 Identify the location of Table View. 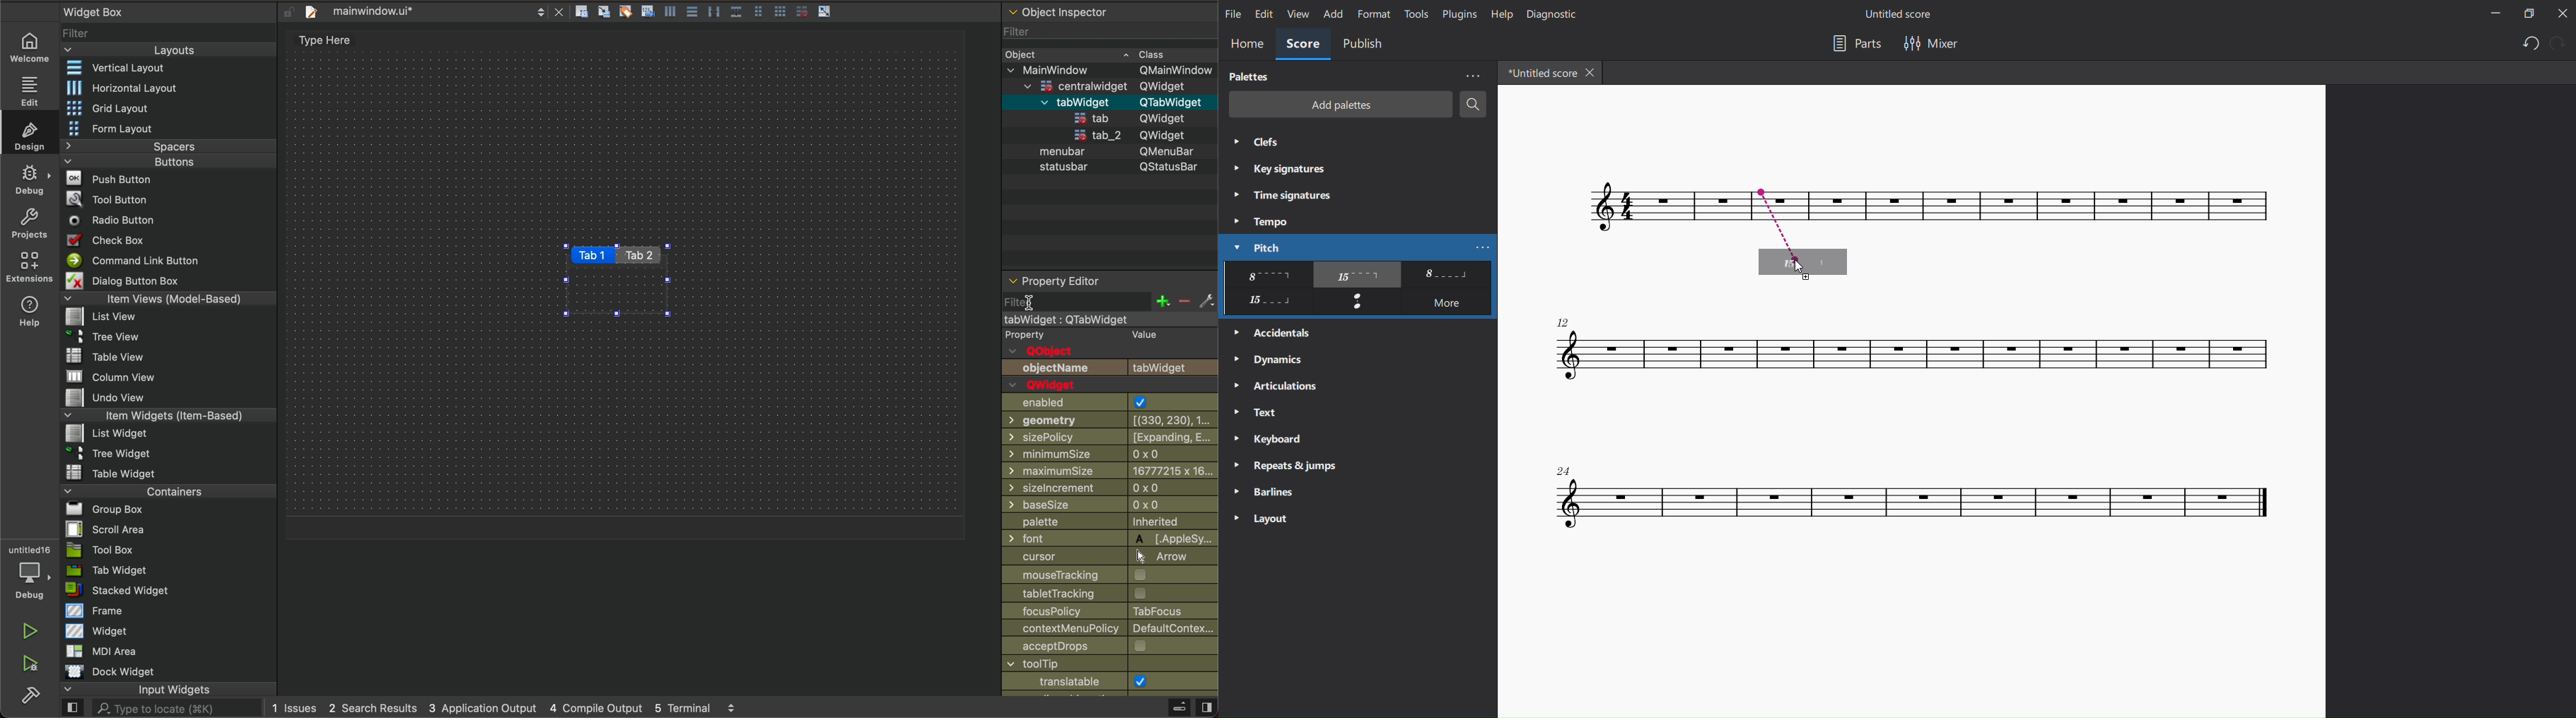
(94, 353).